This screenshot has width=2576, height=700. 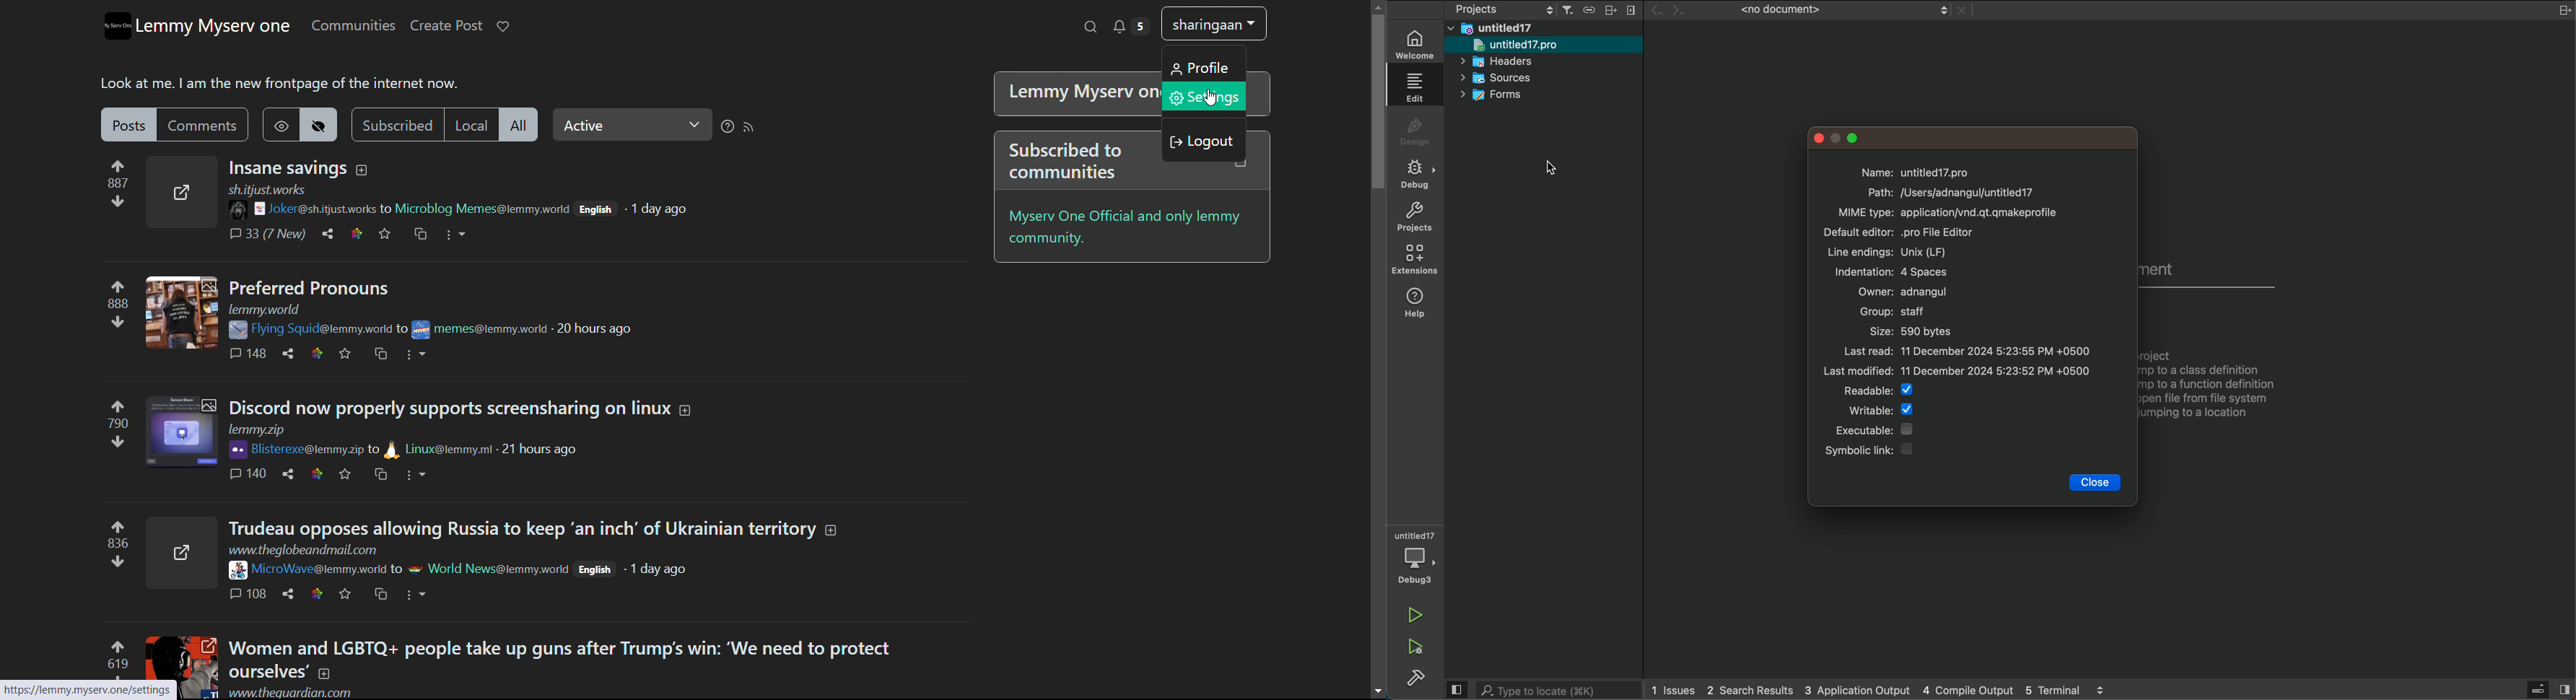 I want to click on comments 33 (7 New), so click(x=266, y=234).